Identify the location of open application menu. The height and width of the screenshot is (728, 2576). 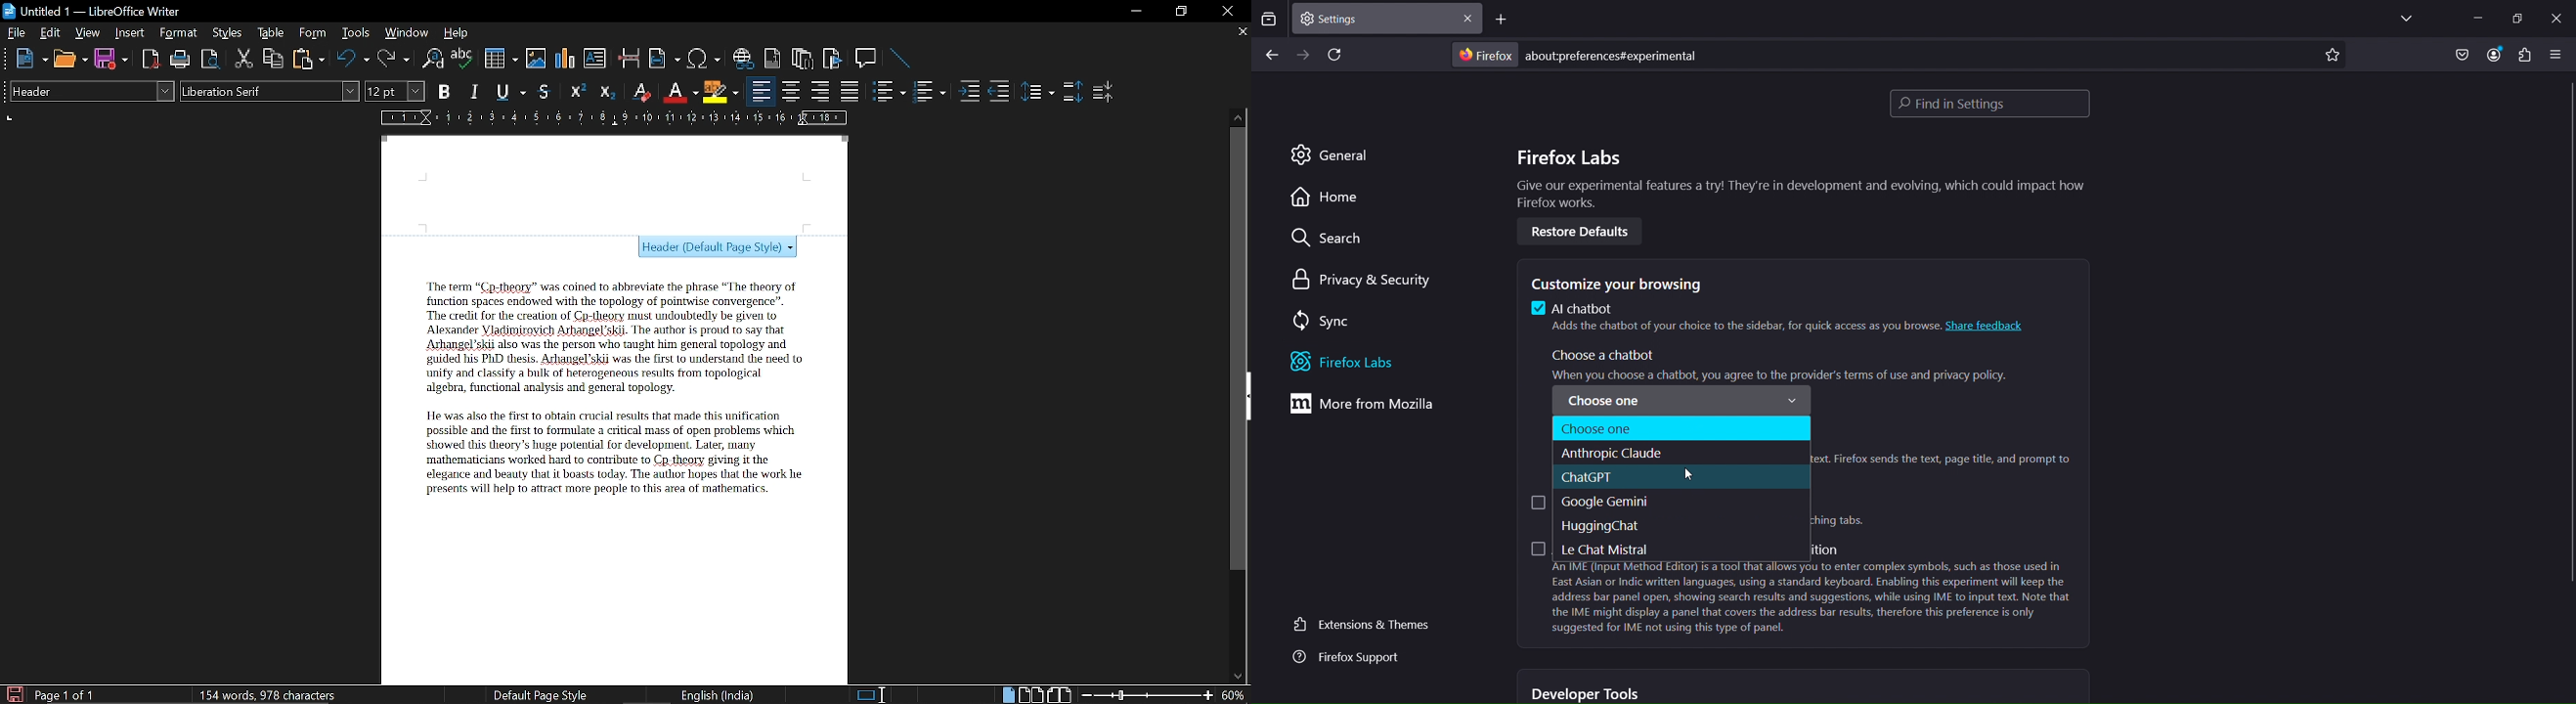
(2558, 55).